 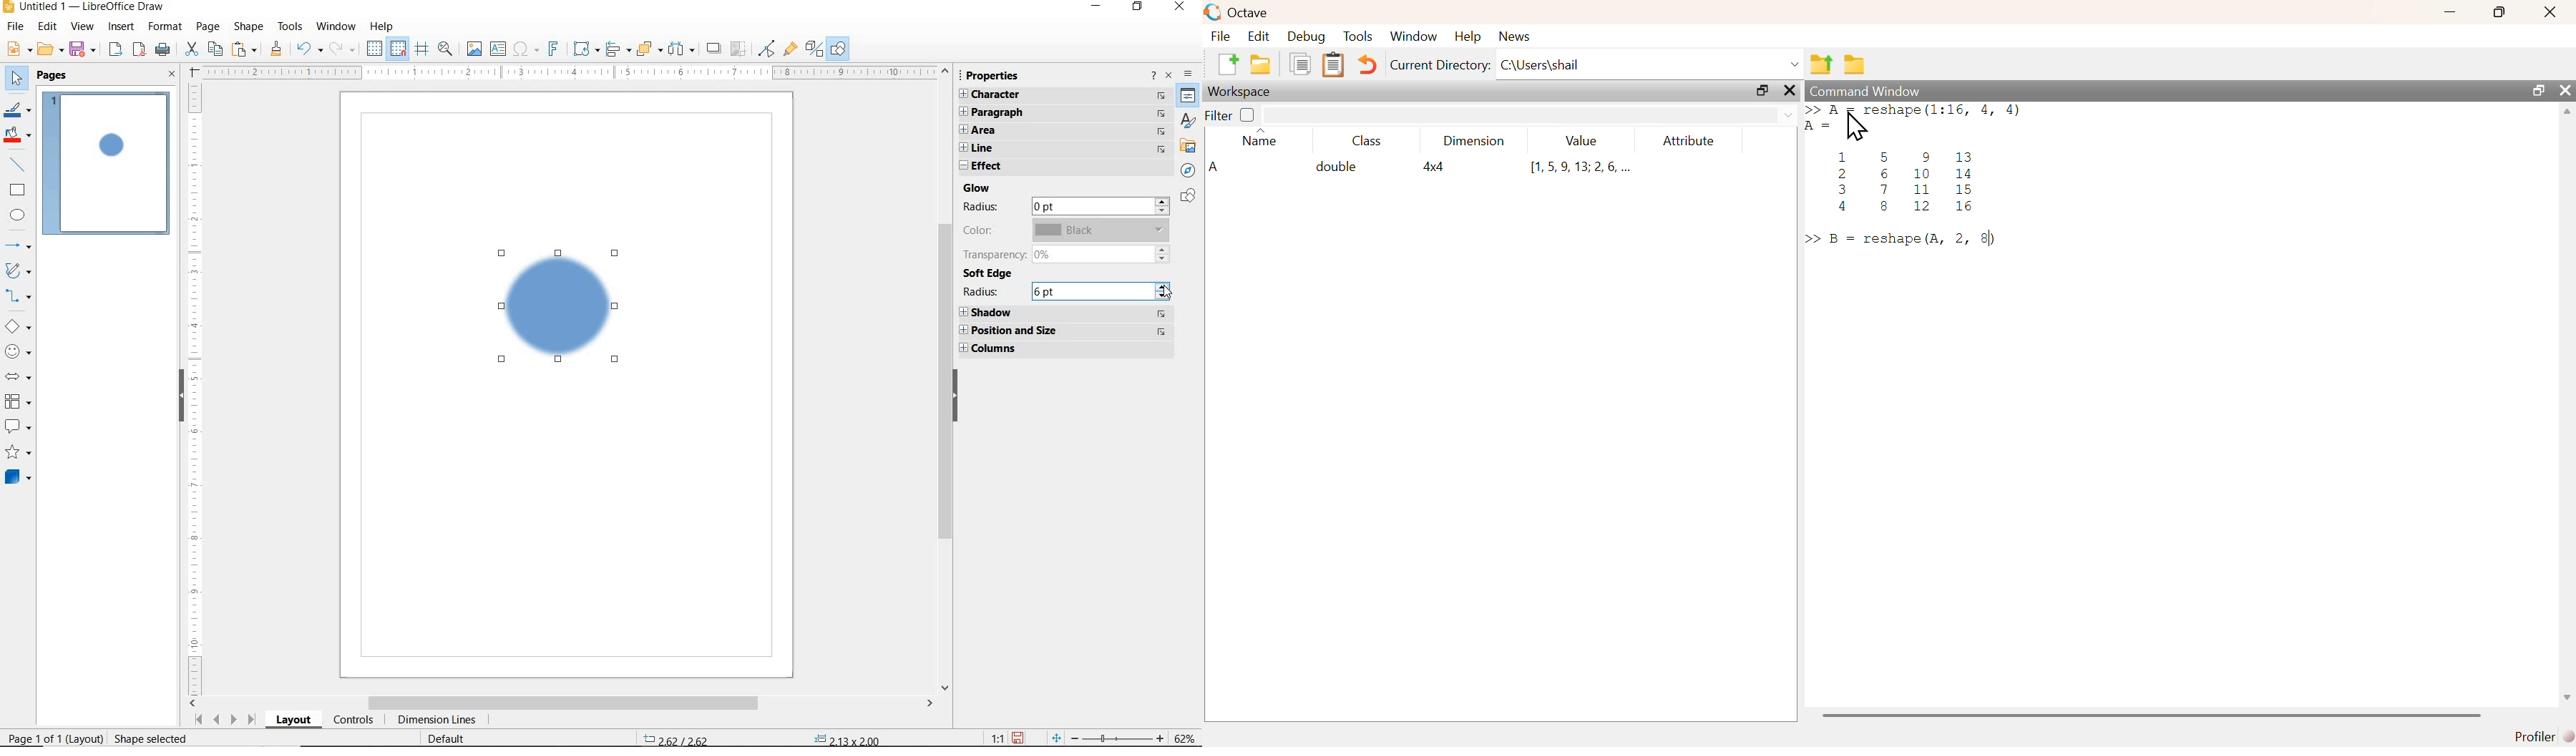 I want to click on DIMENSION LINES, so click(x=439, y=720).